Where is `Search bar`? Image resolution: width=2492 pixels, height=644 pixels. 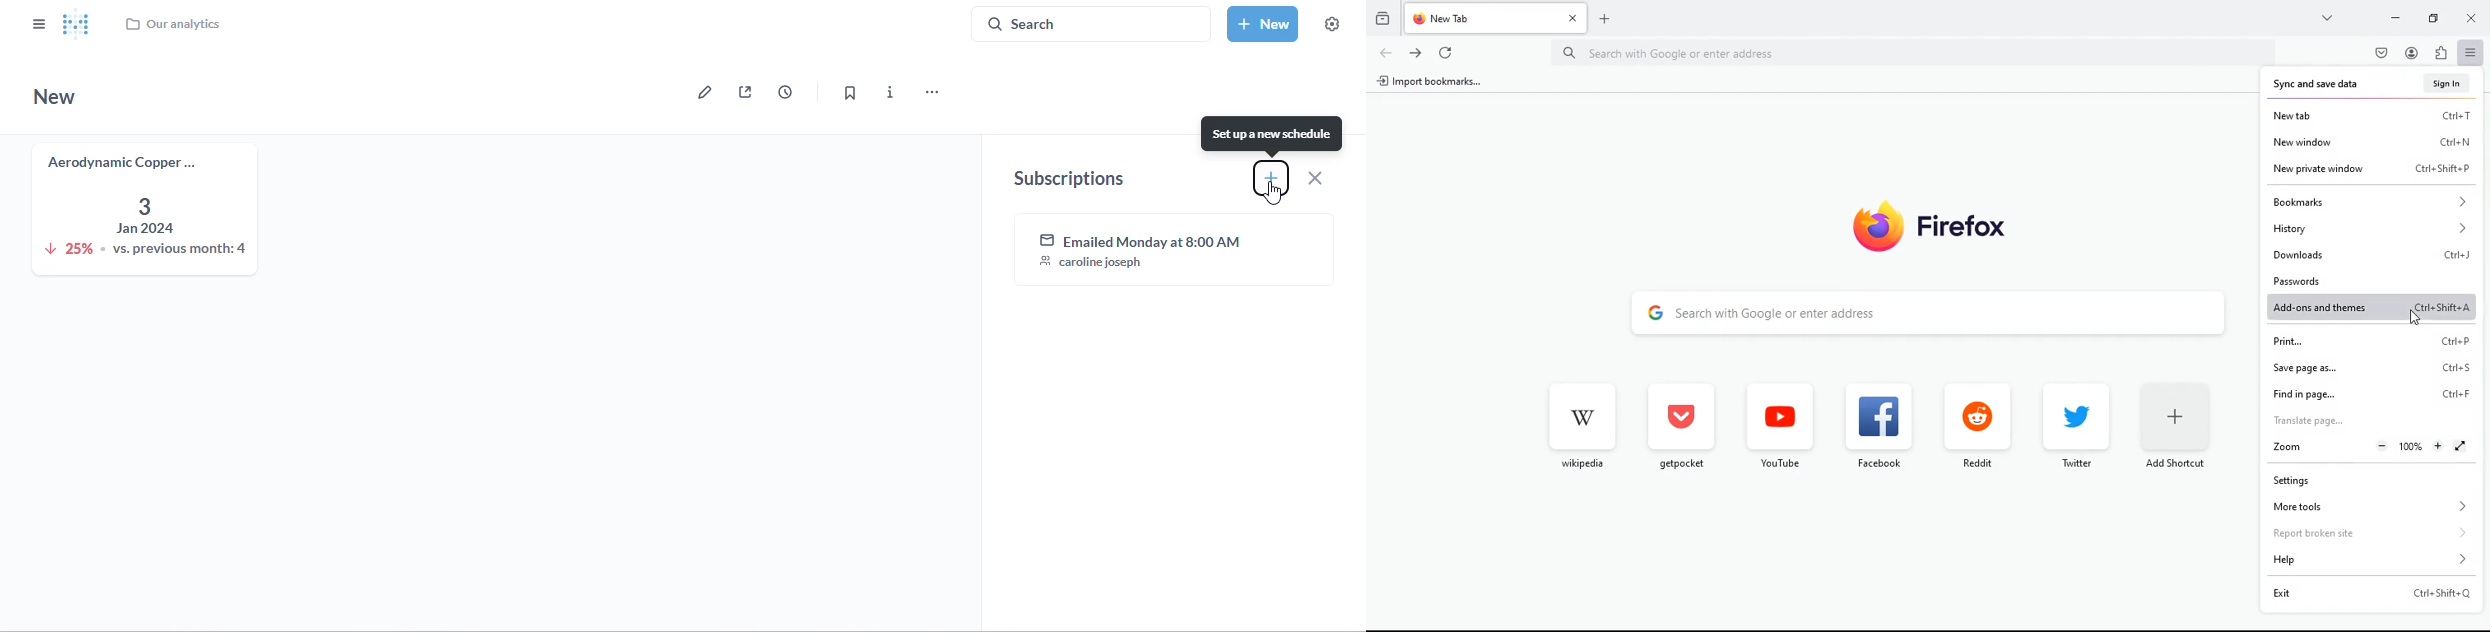 Search bar is located at coordinates (1924, 54).